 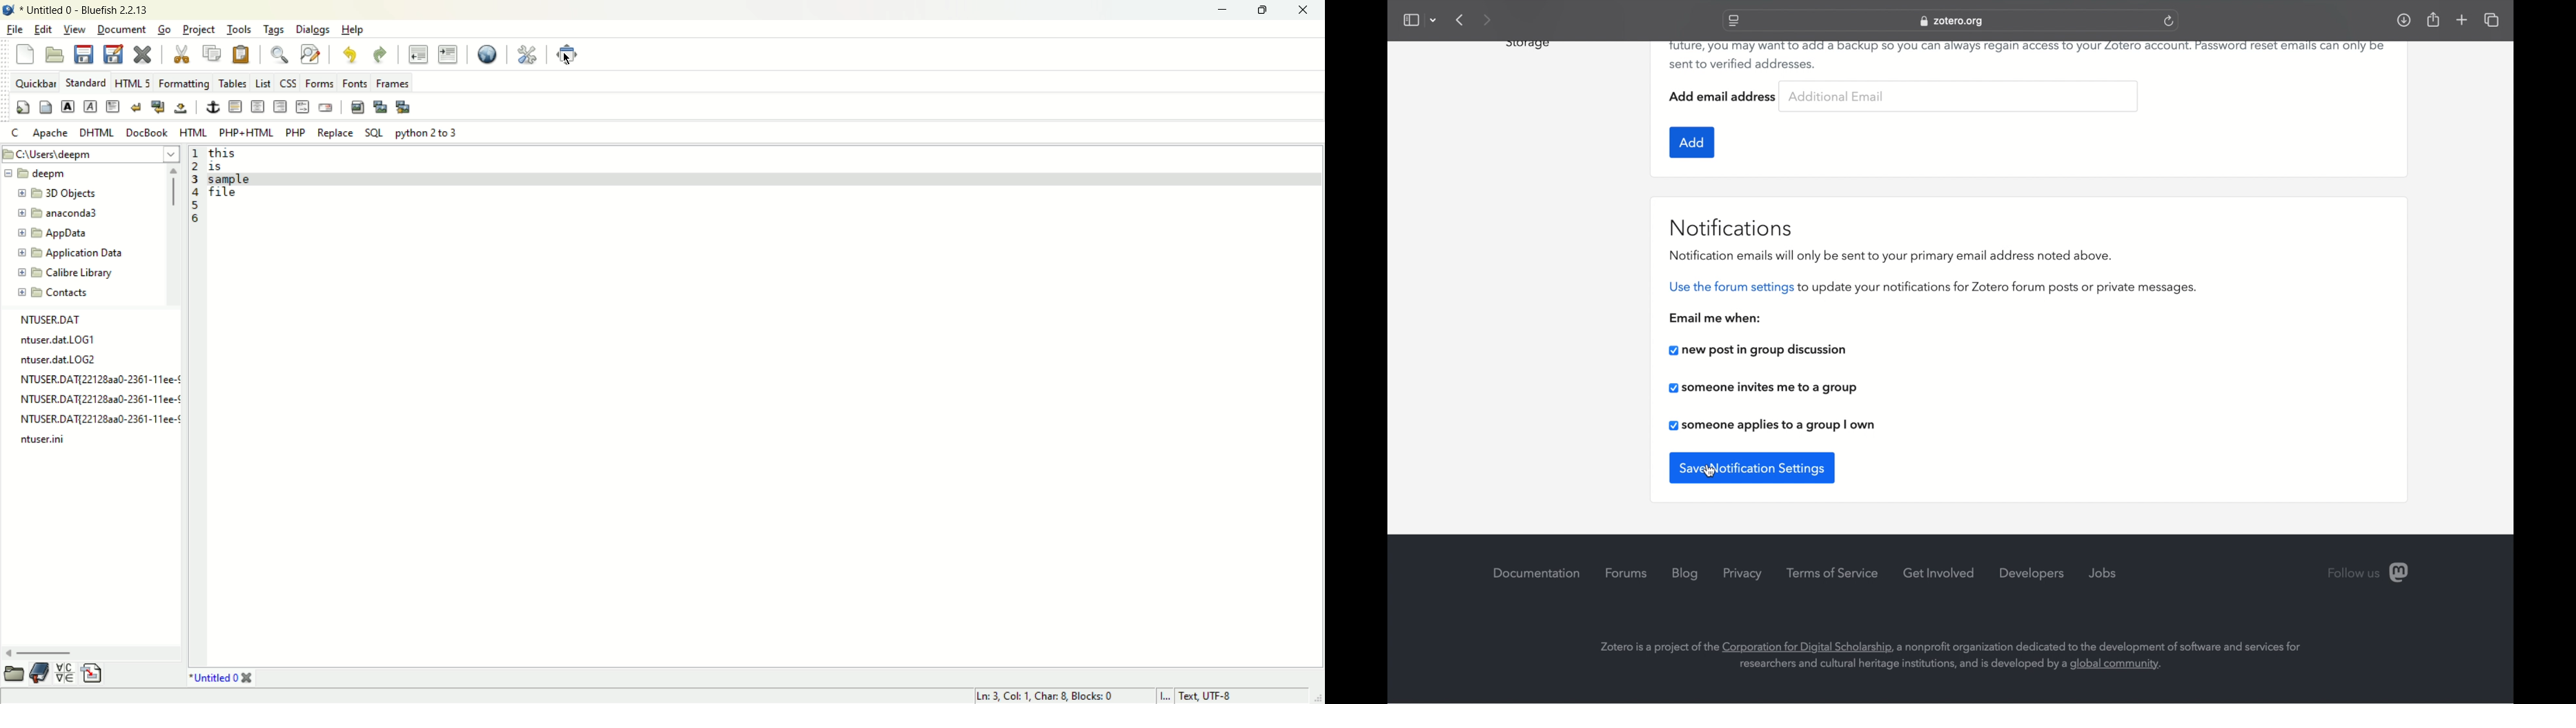 I want to click on obscure text, so click(x=1526, y=45).